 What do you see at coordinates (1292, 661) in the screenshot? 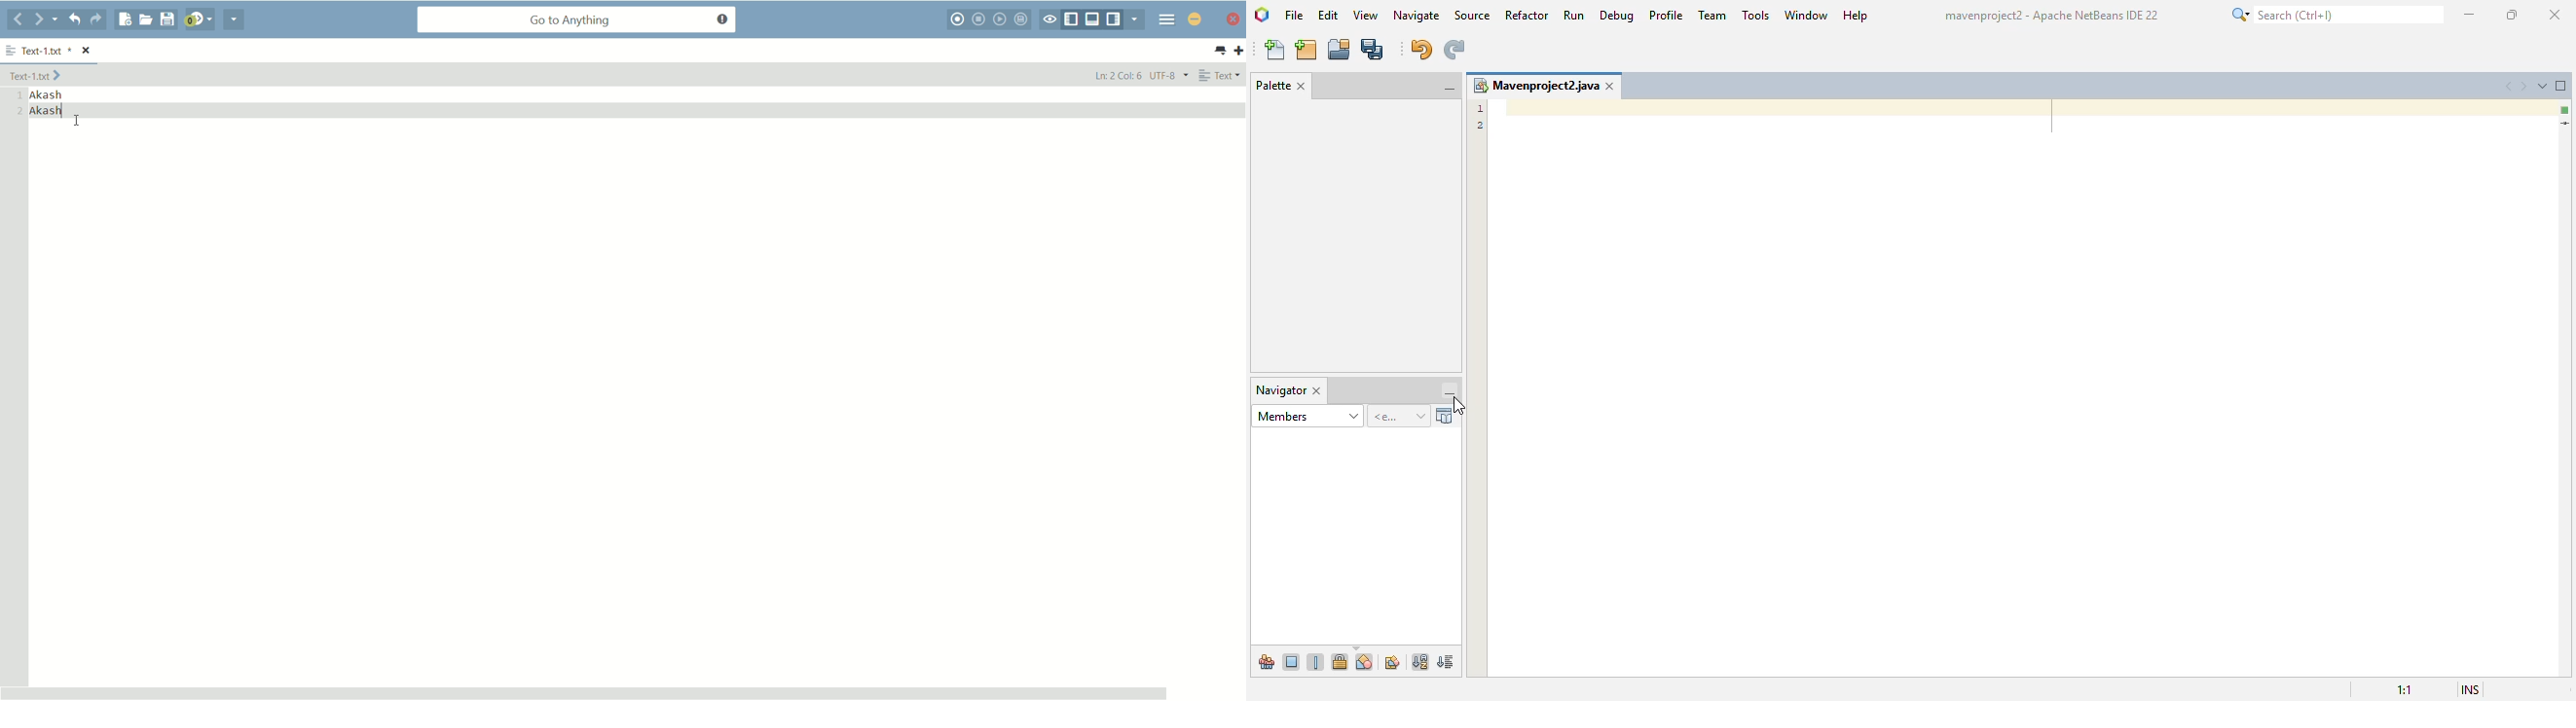
I see `show fields` at bounding box center [1292, 661].